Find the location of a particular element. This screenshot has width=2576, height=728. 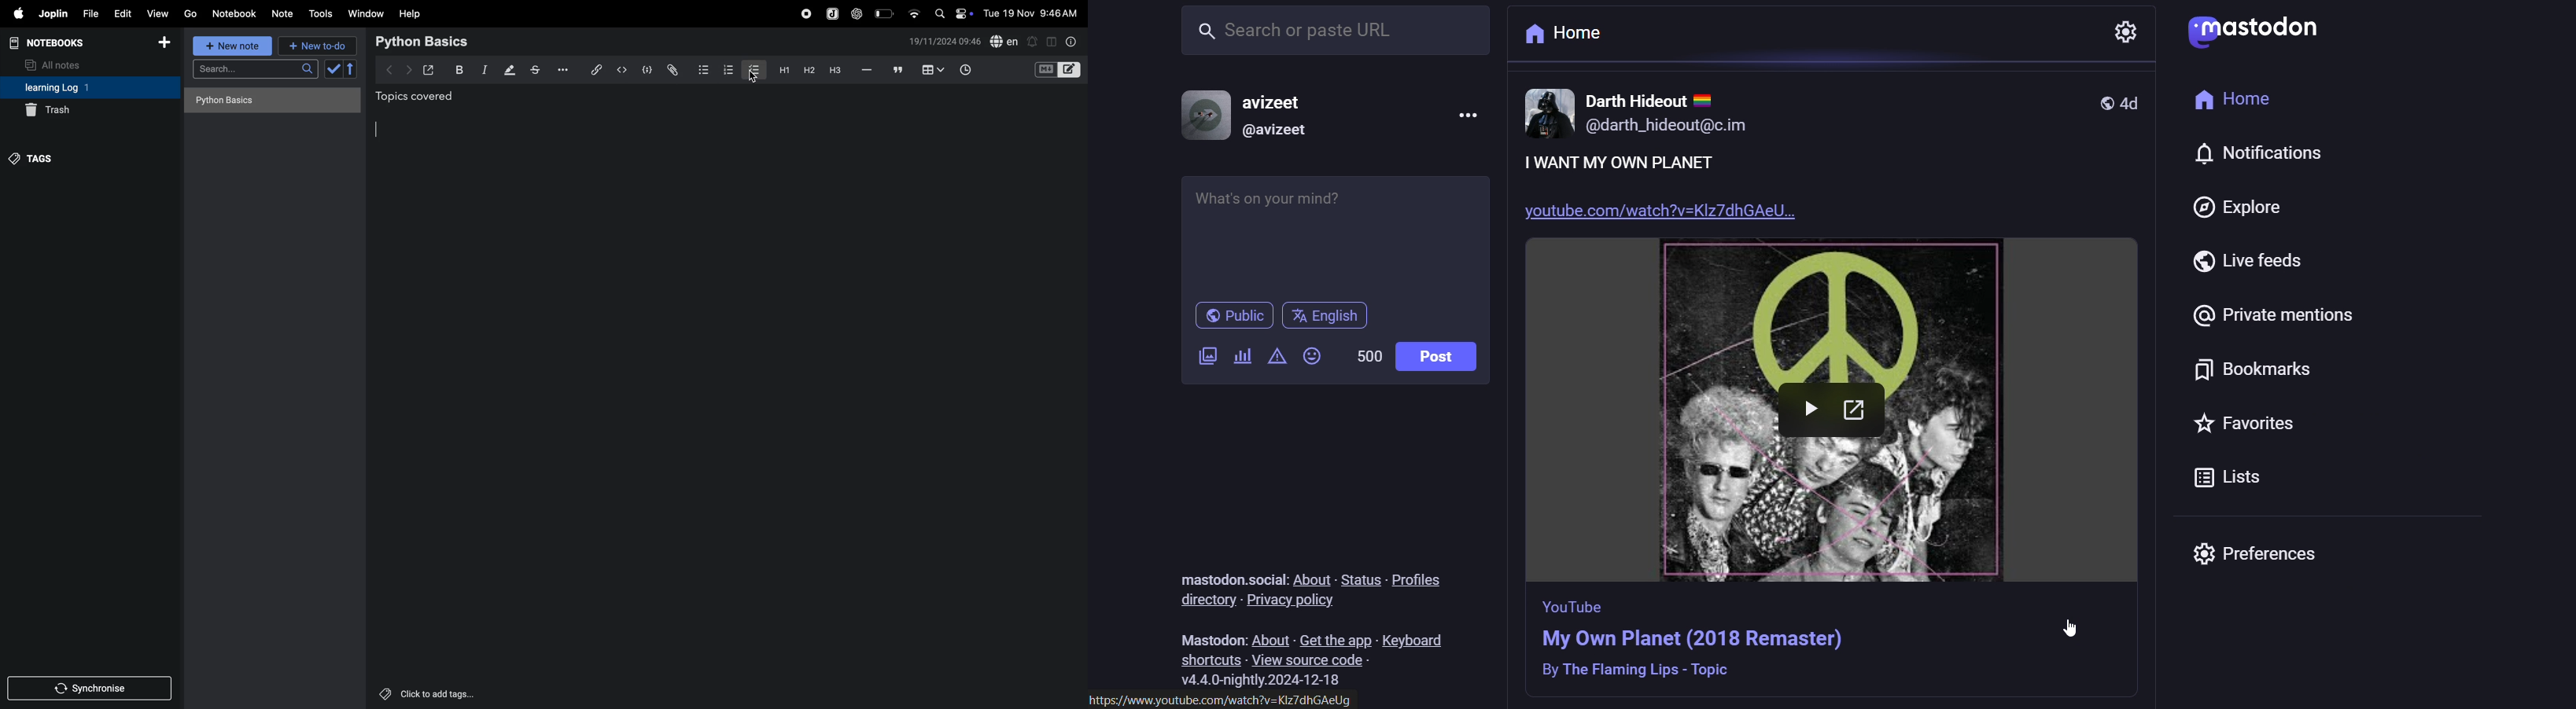

@username is located at coordinates (1273, 131).